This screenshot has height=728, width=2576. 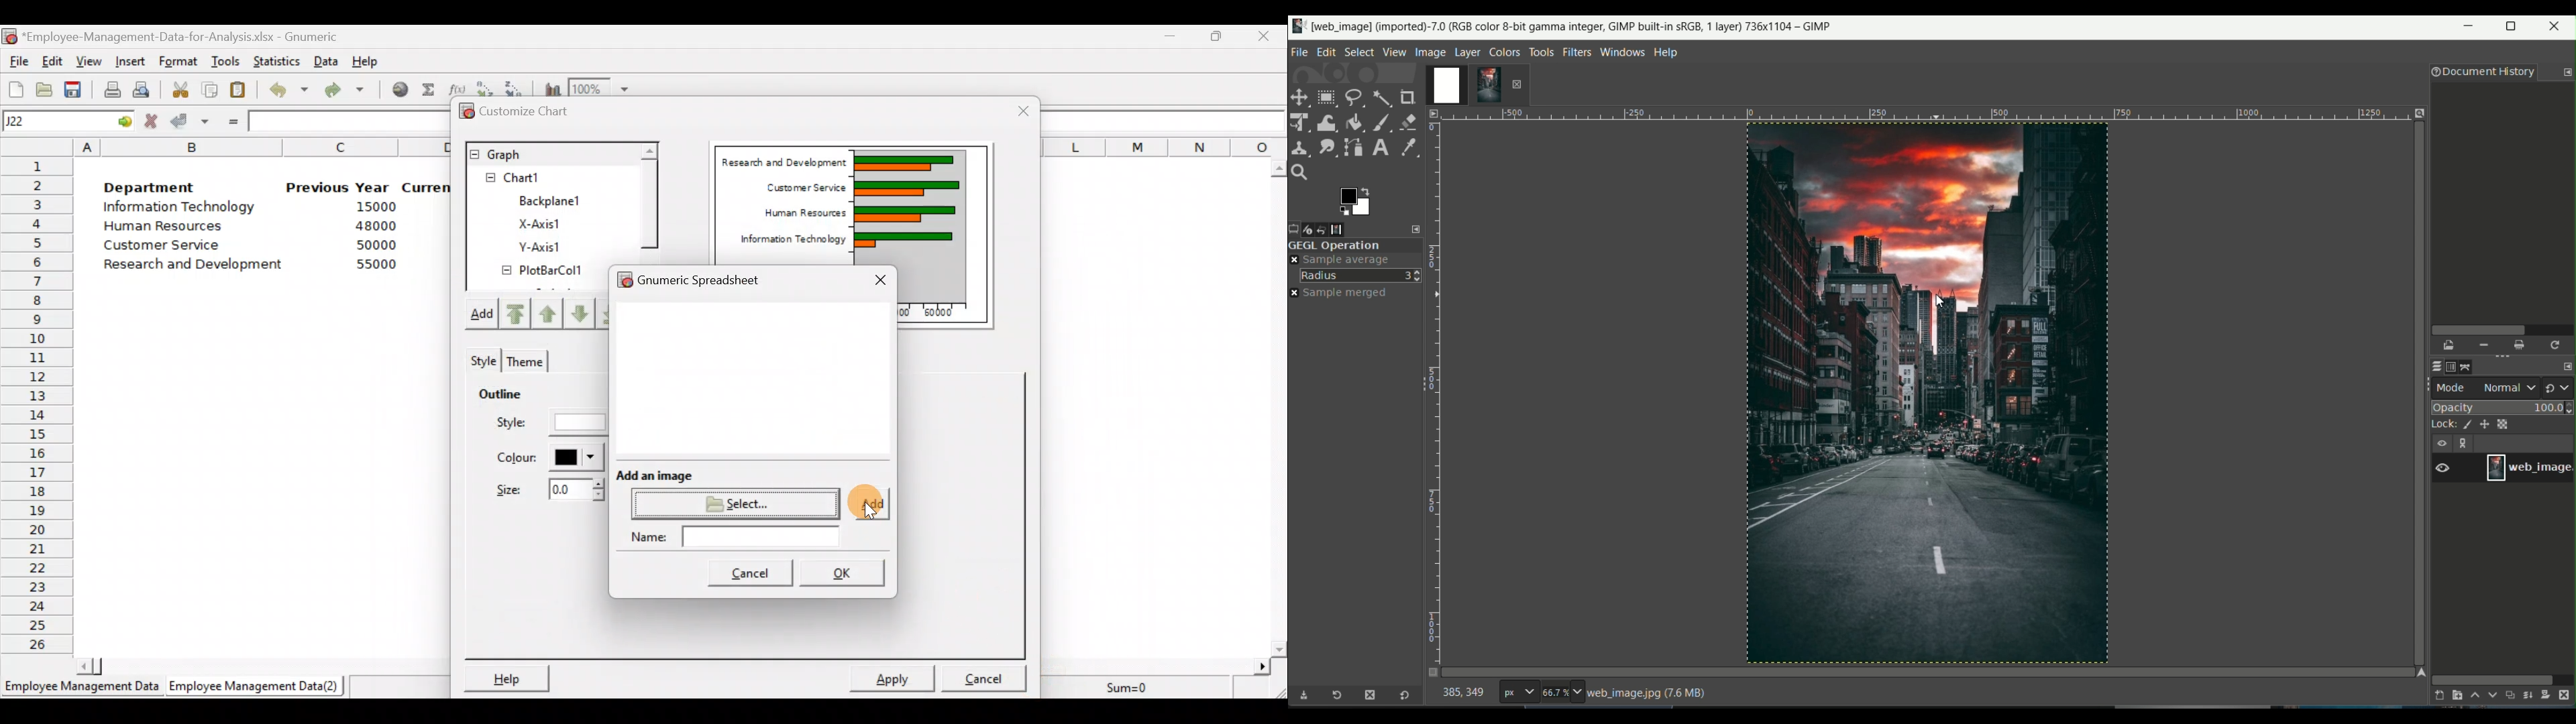 I want to click on bucket fill tool, so click(x=1354, y=121).